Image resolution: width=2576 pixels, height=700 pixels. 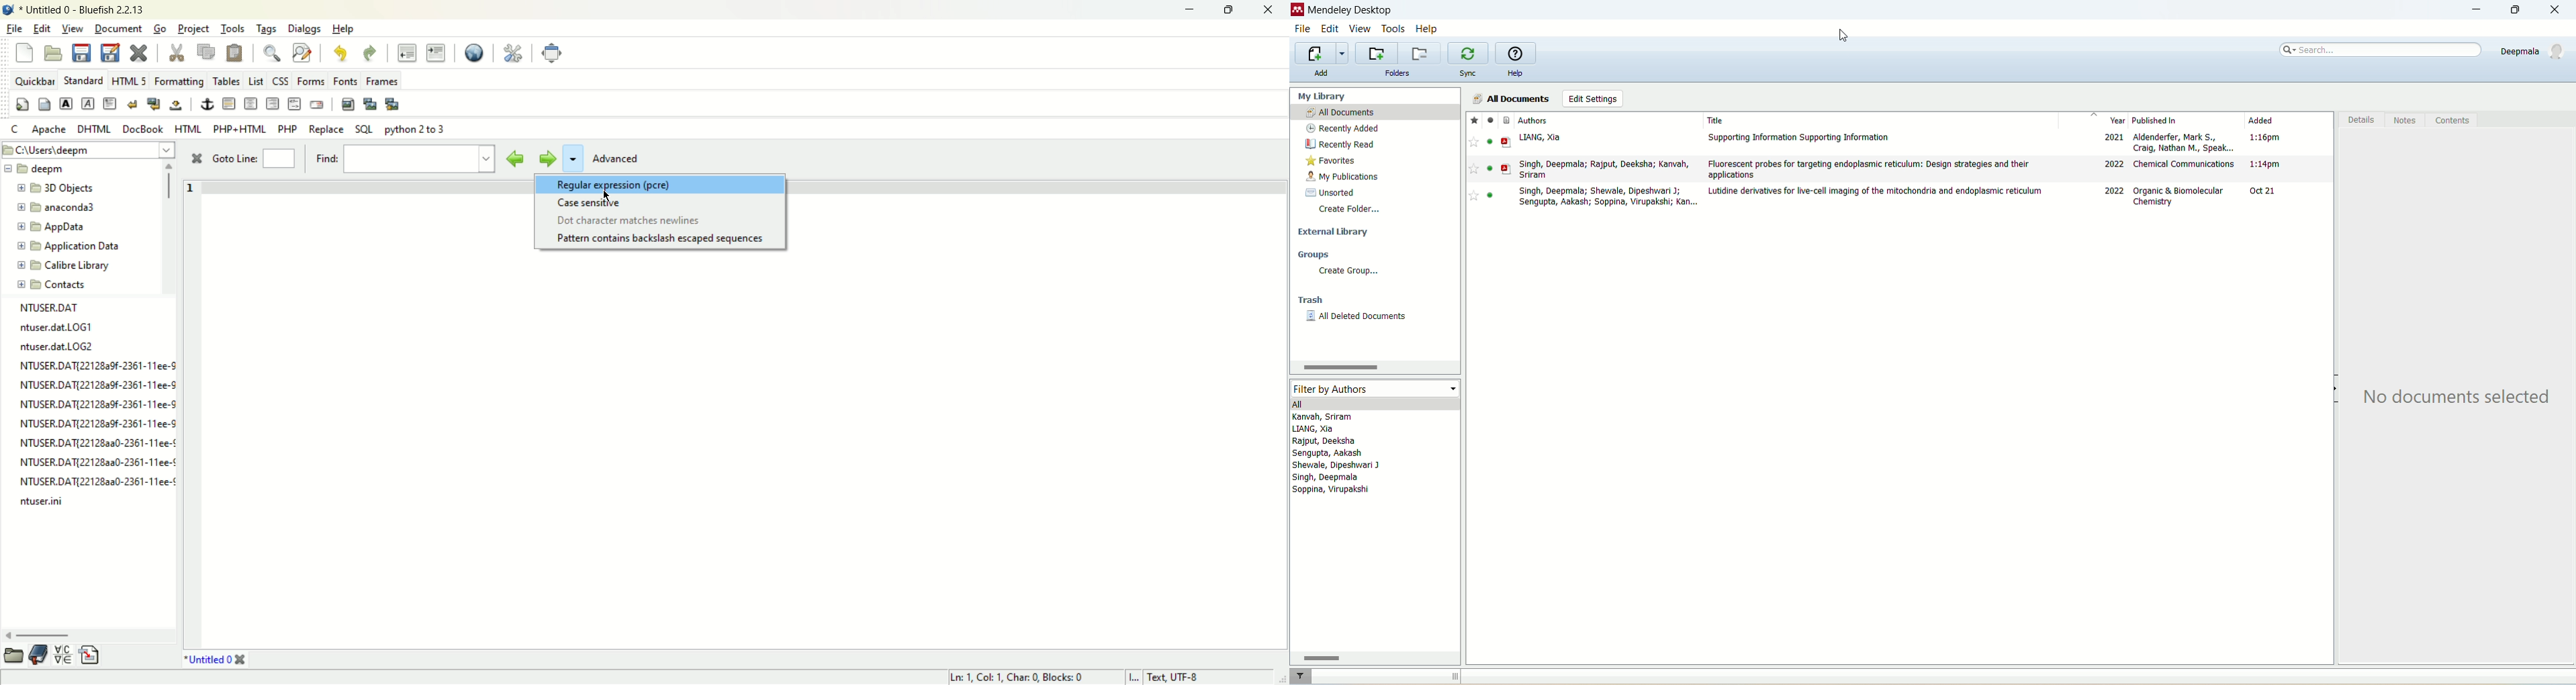 What do you see at coordinates (53, 53) in the screenshot?
I see `open` at bounding box center [53, 53].